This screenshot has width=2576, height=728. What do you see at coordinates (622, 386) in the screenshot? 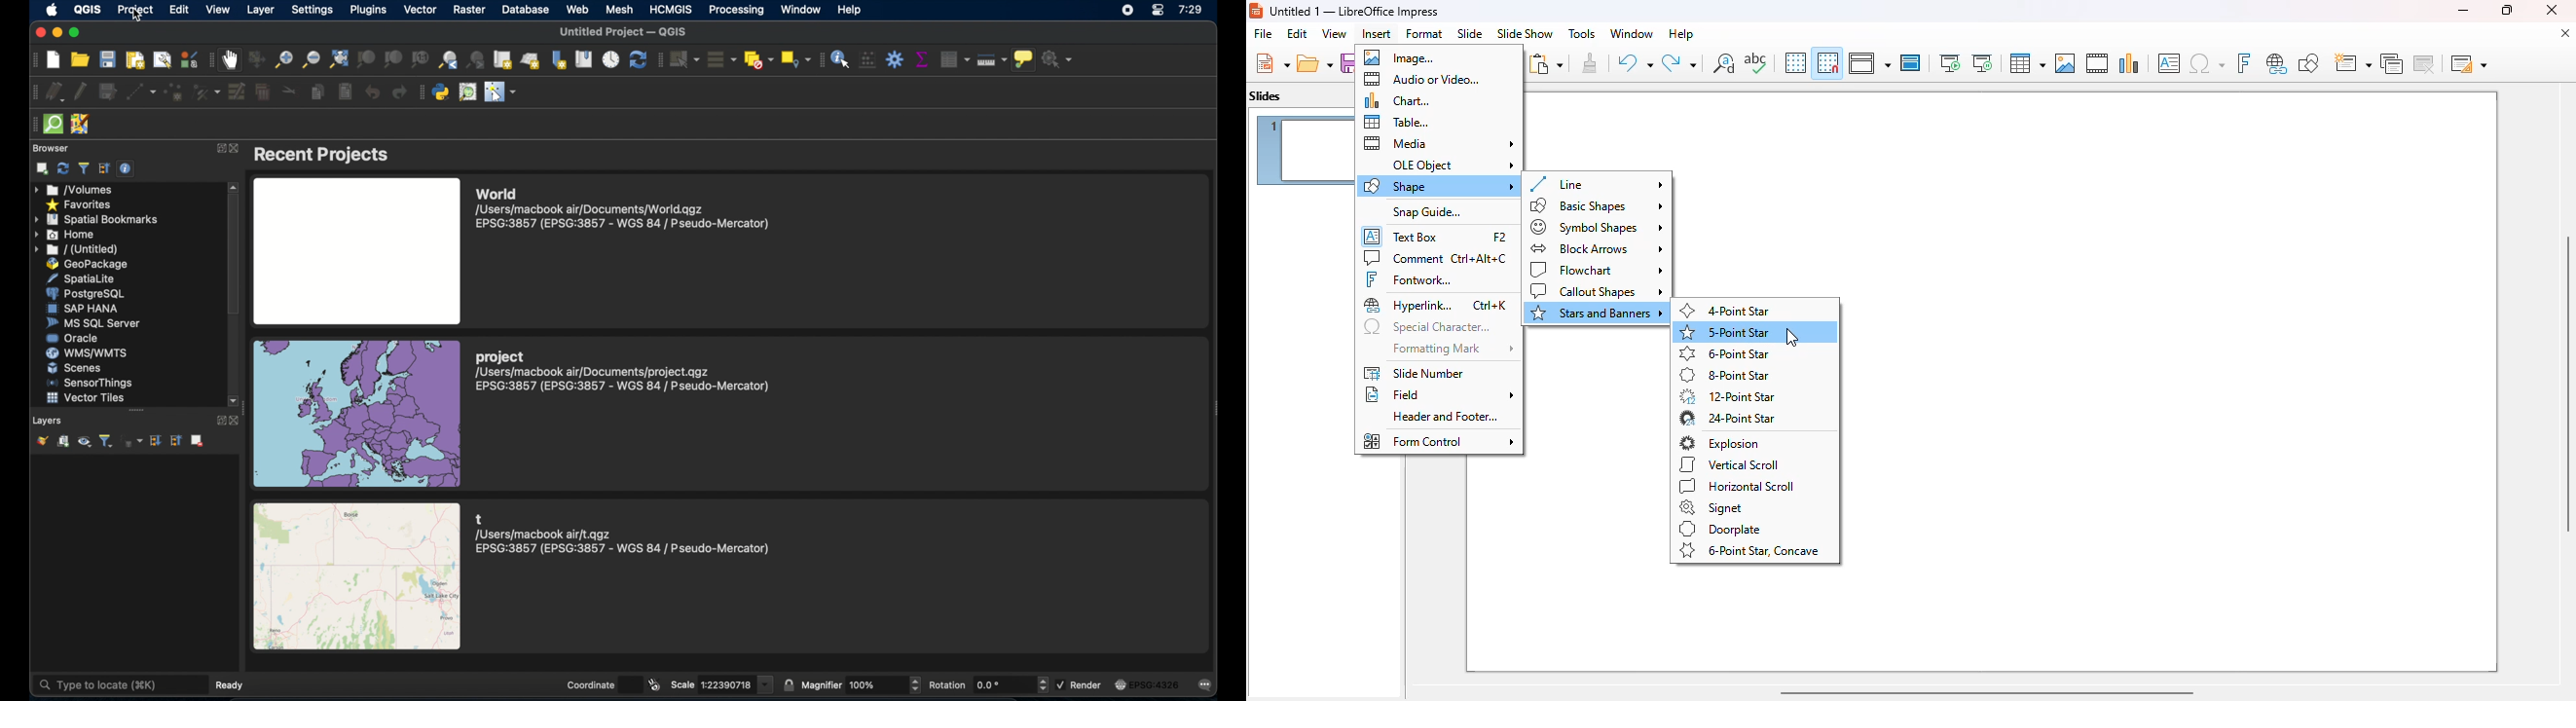
I see `EPSG:3857 (EPSG:3857 - WGS 84 | Pseudo-Mercator)` at bounding box center [622, 386].